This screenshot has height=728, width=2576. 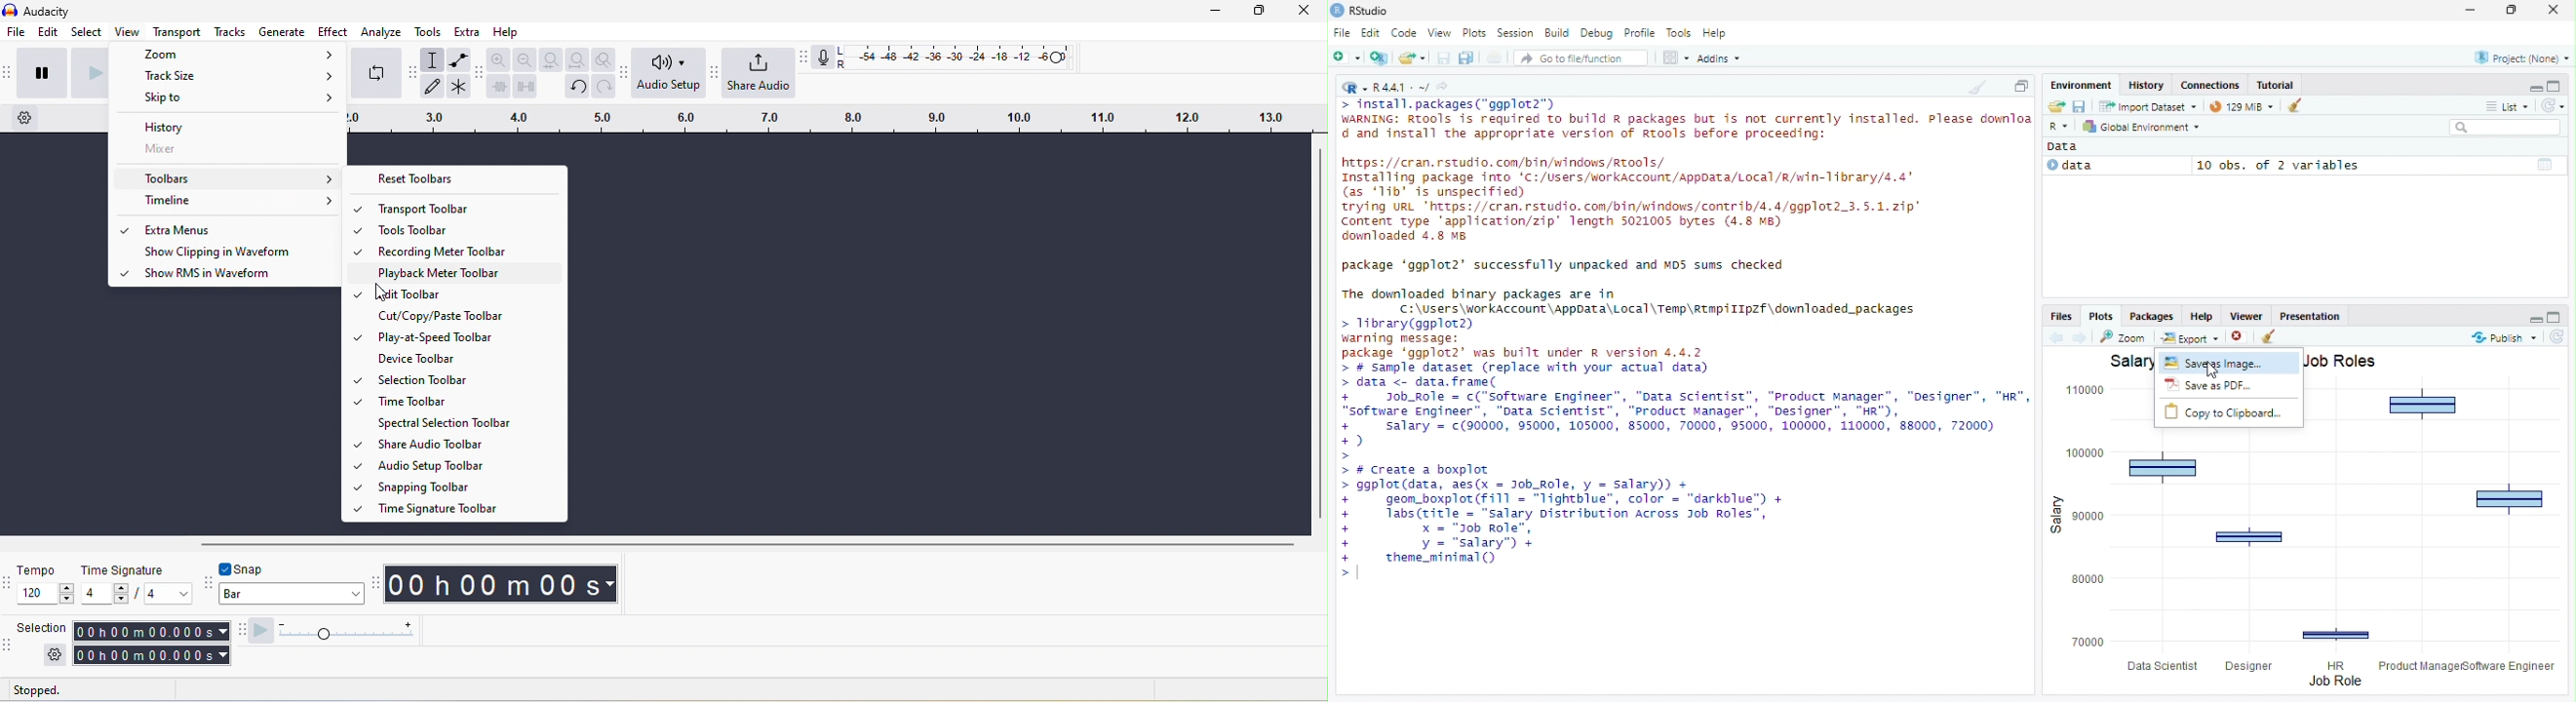 What do you see at coordinates (230, 53) in the screenshot?
I see `Zoom` at bounding box center [230, 53].